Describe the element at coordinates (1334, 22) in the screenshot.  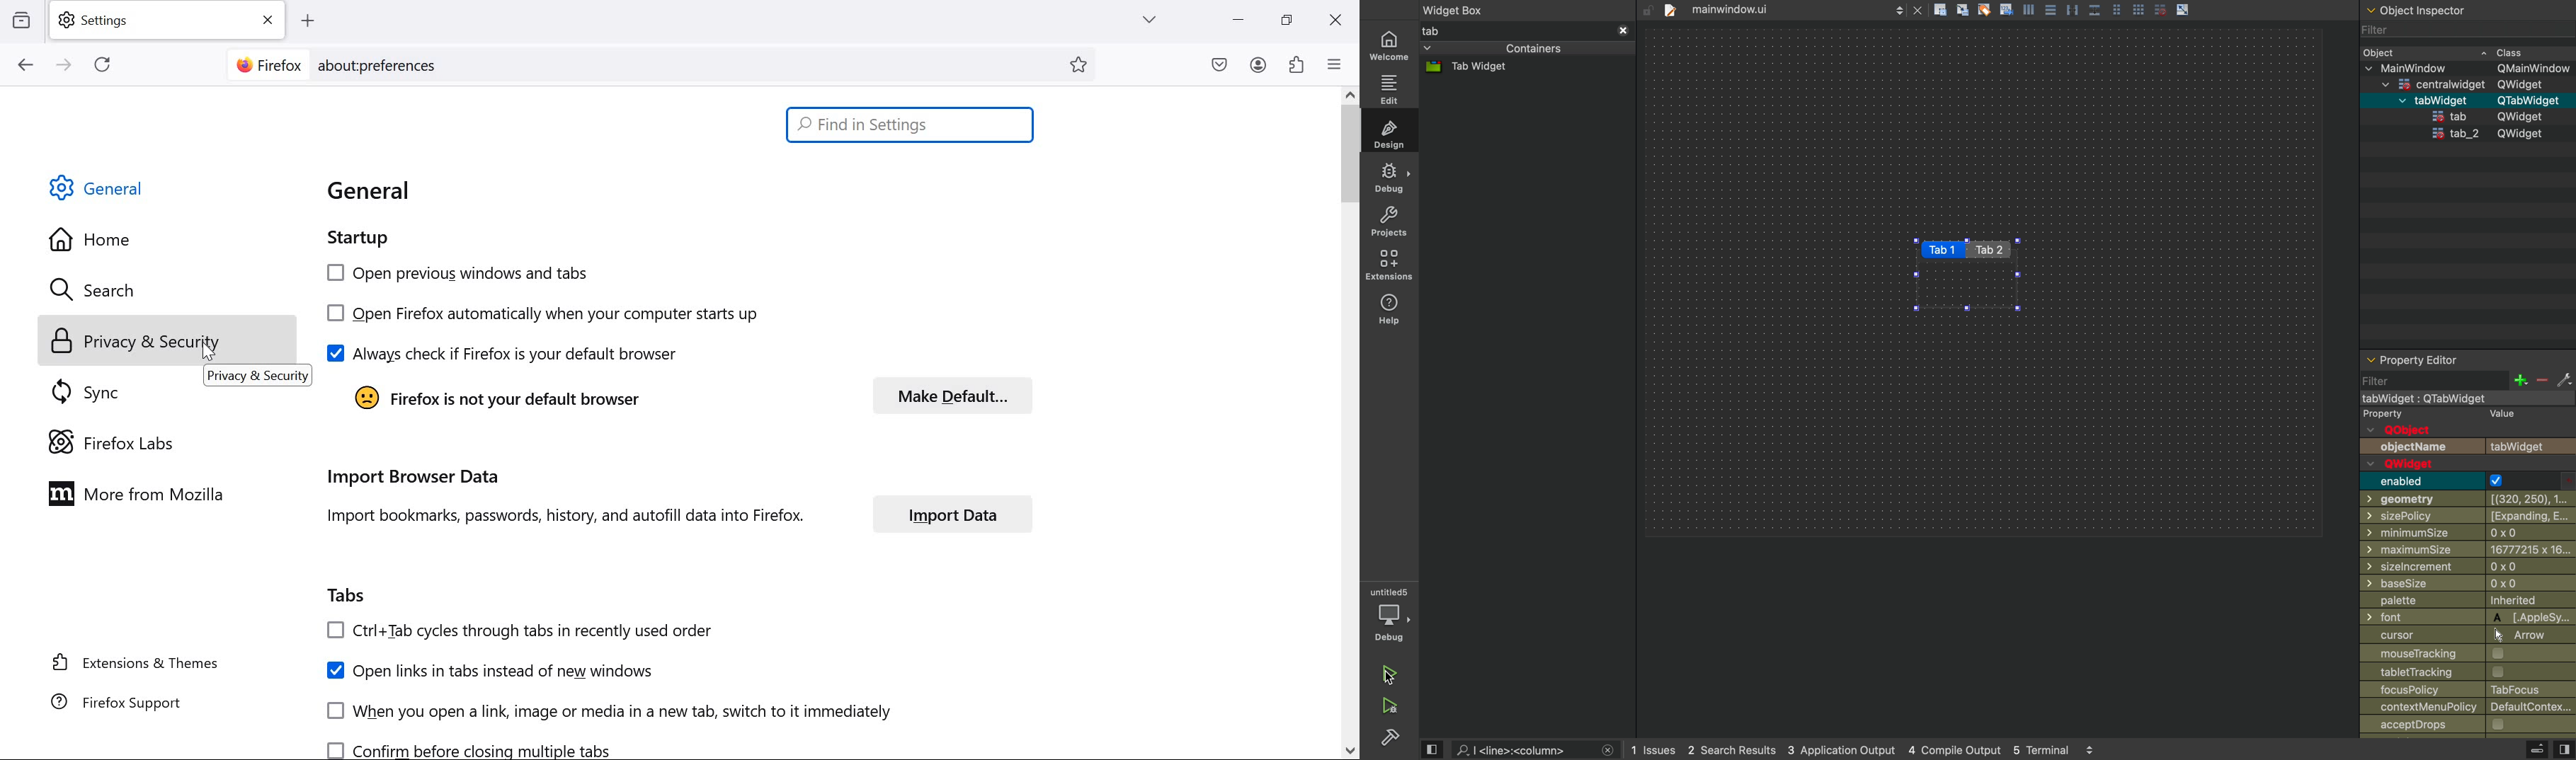
I see `close` at that location.